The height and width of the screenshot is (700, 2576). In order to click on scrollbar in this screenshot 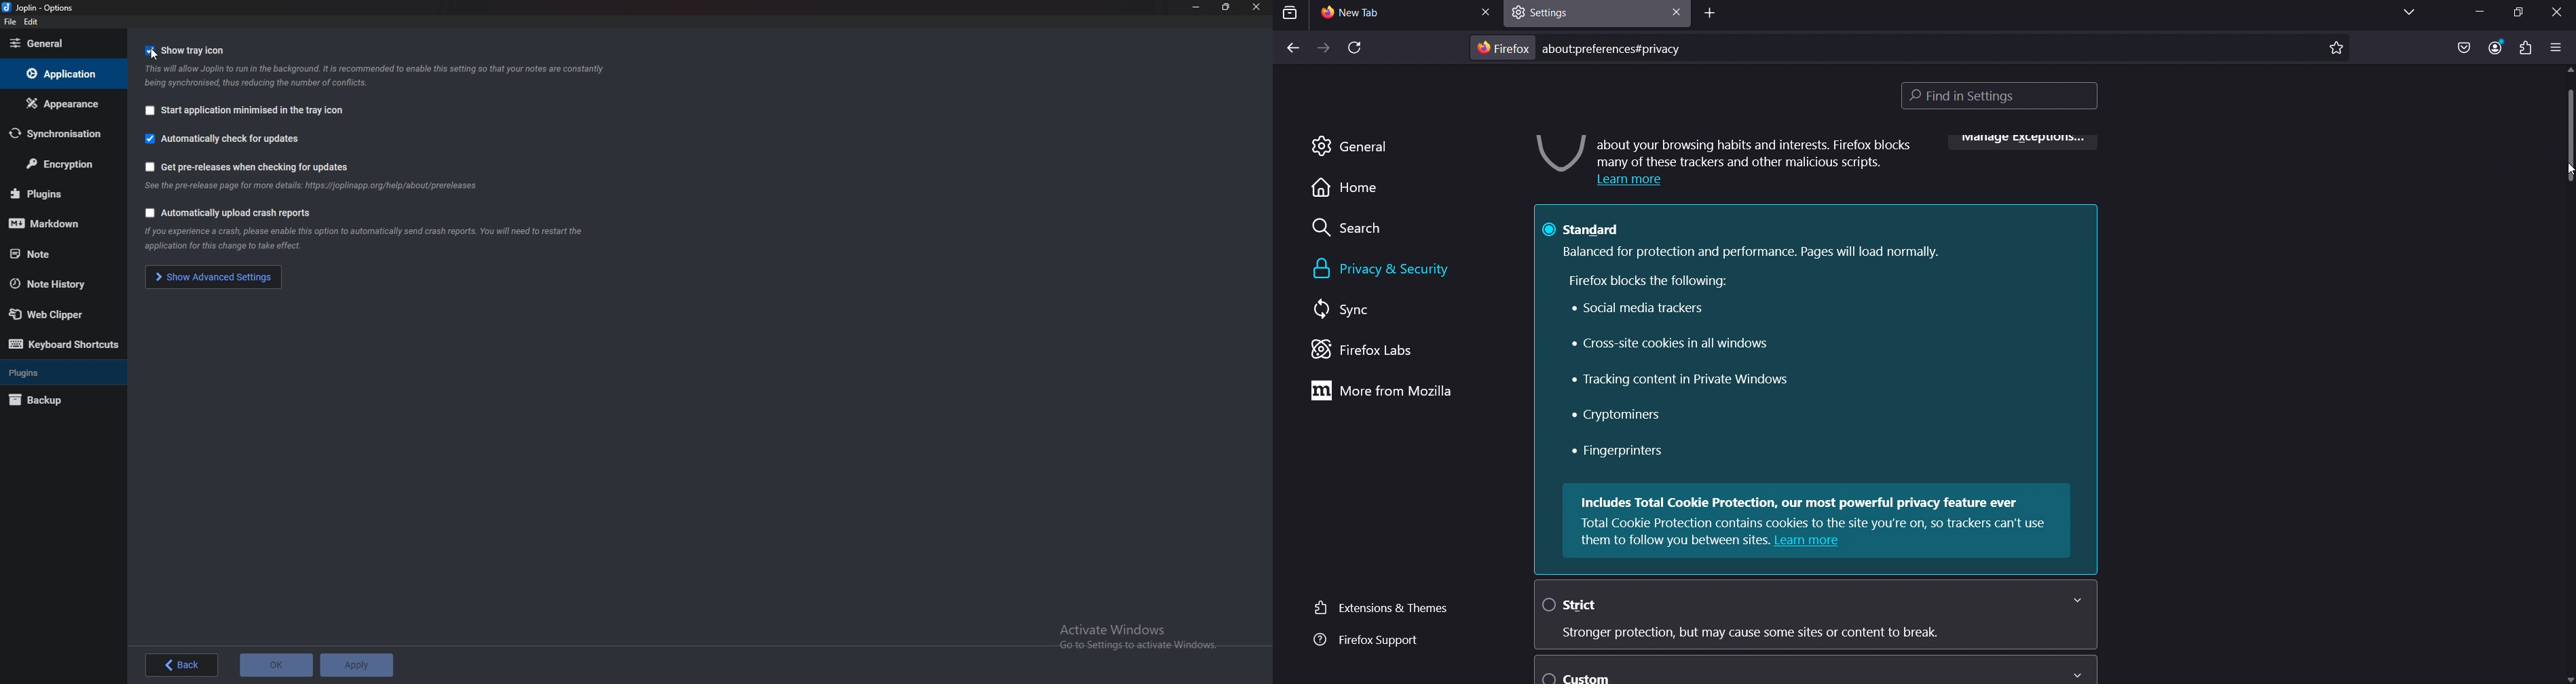, I will do `click(2568, 119)`.